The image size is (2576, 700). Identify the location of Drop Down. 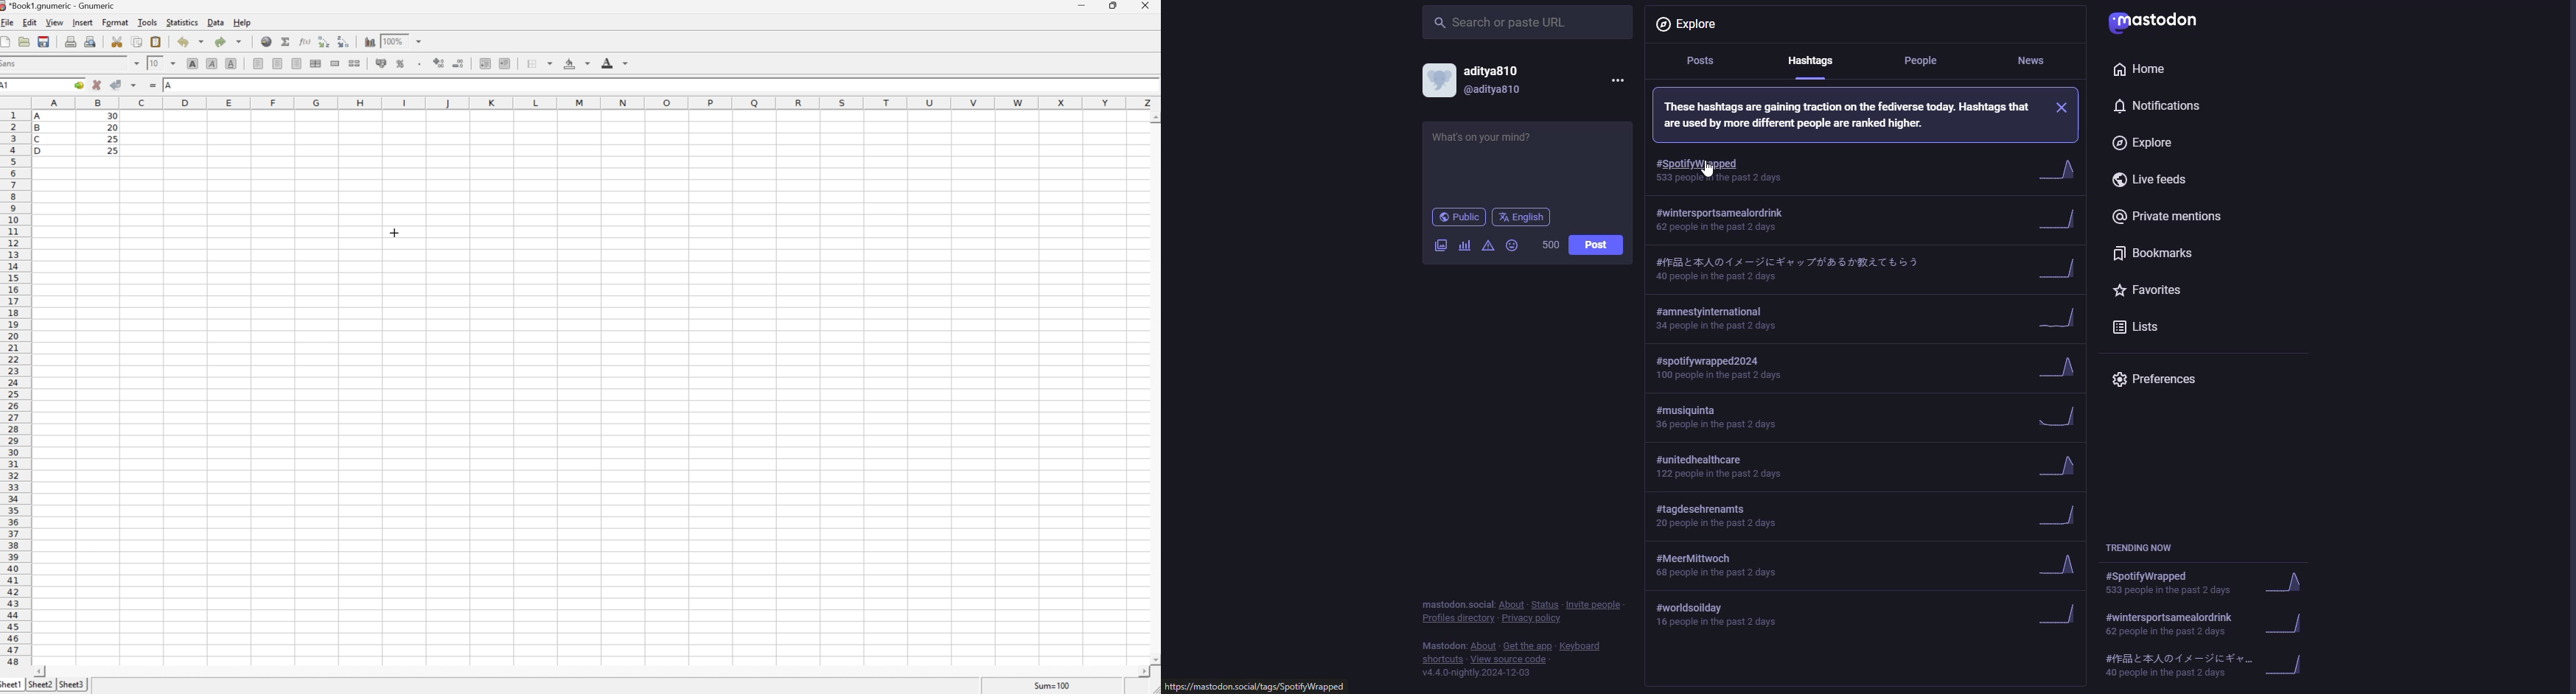
(135, 63).